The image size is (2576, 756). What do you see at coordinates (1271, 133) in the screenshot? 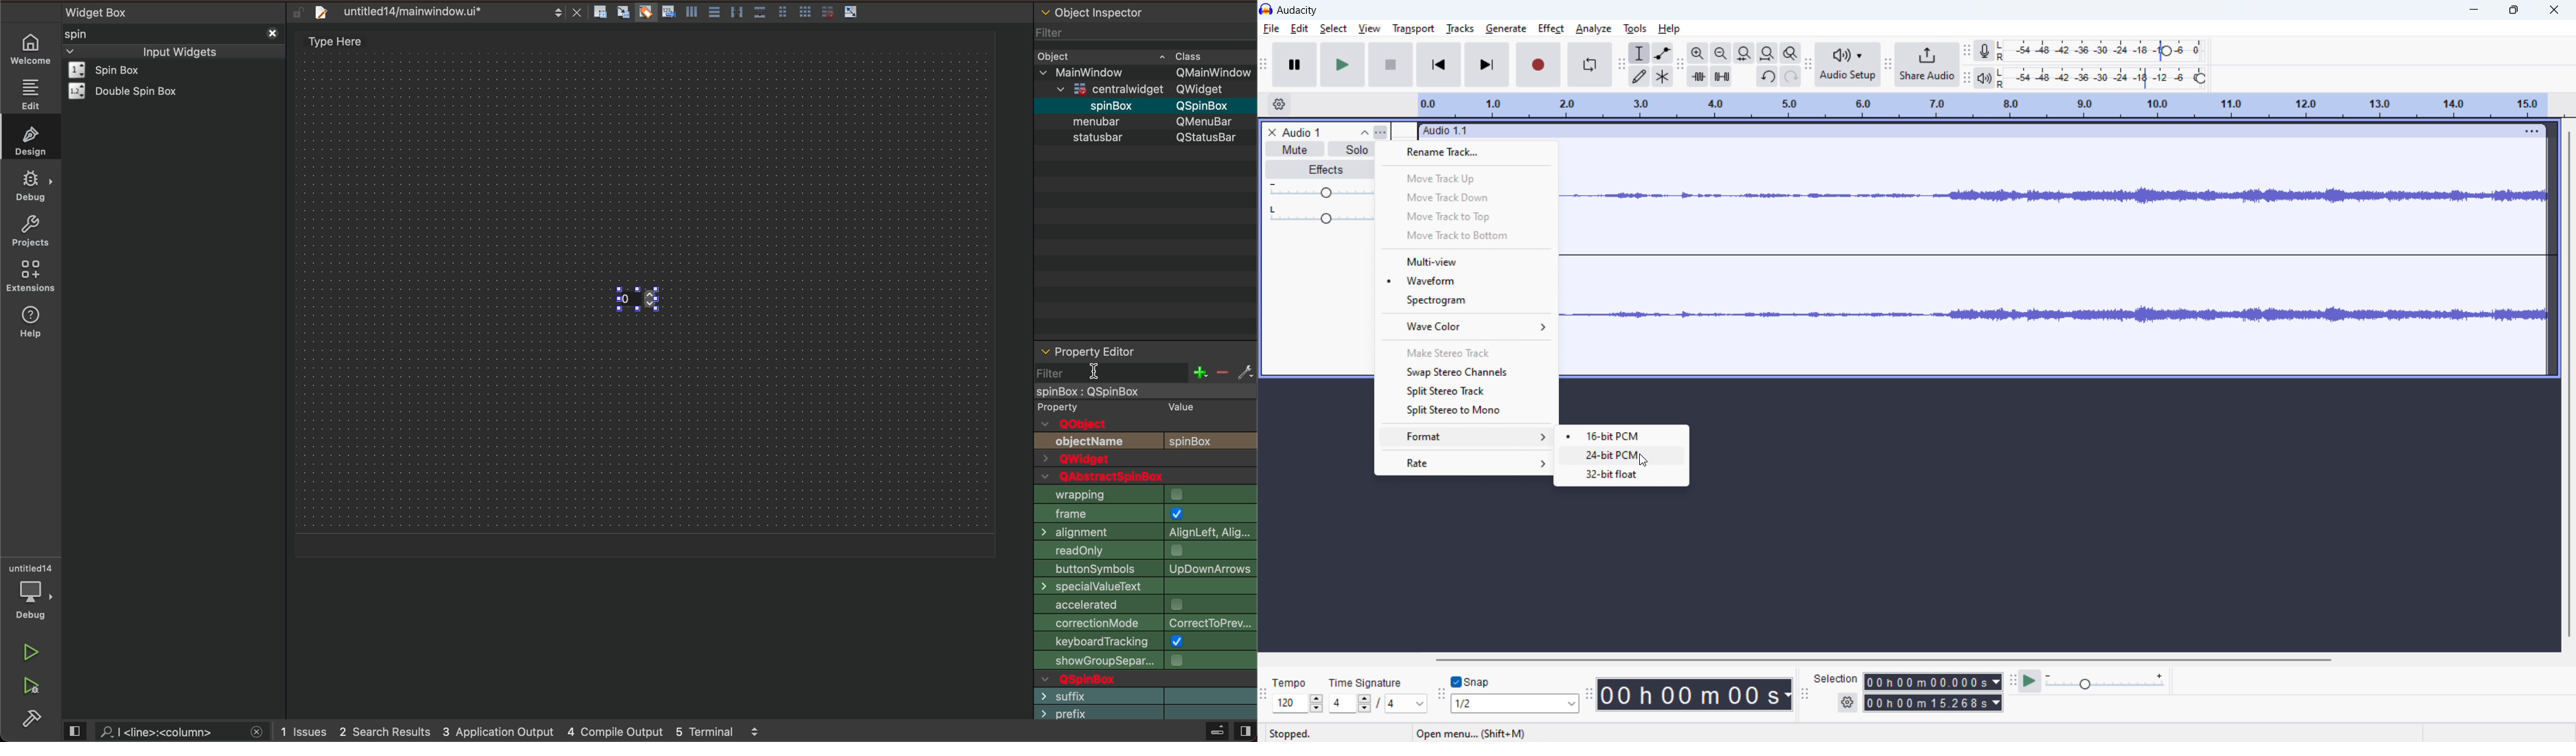
I see `delete audio` at bounding box center [1271, 133].